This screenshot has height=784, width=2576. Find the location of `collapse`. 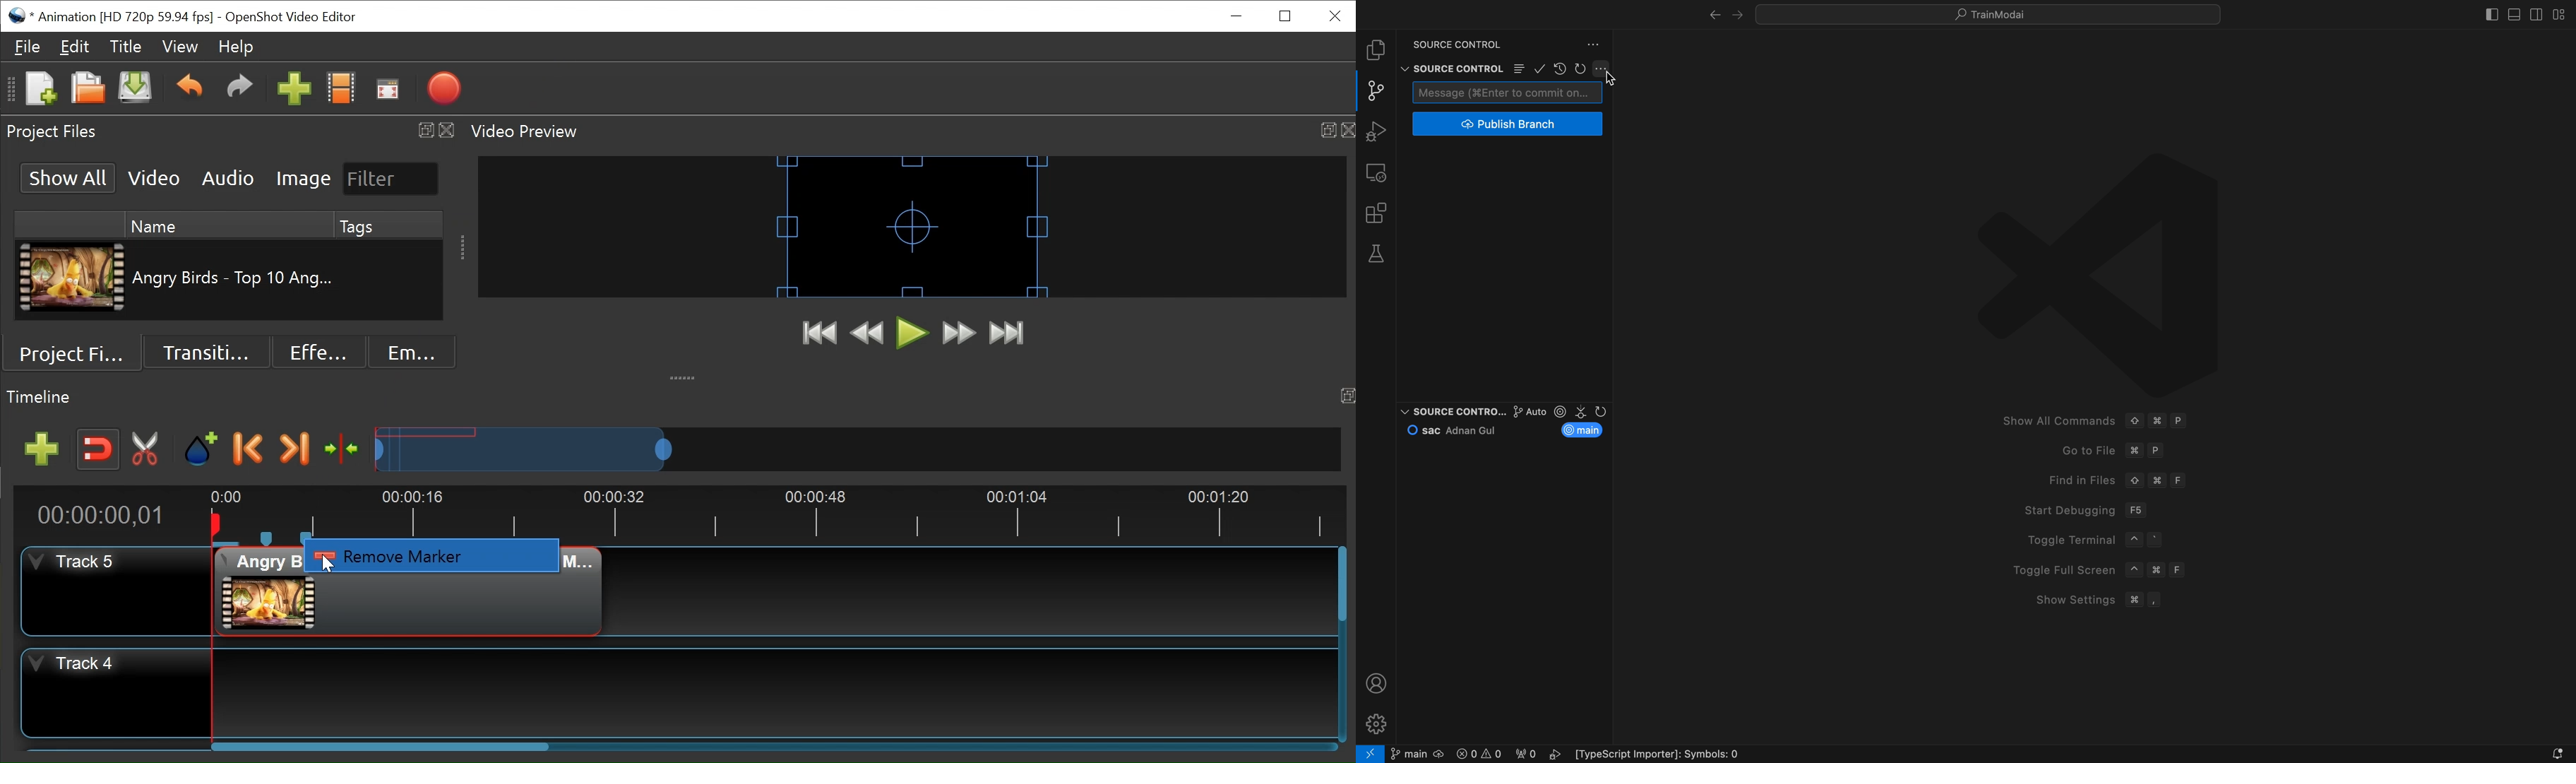

collapse is located at coordinates (684, 373).